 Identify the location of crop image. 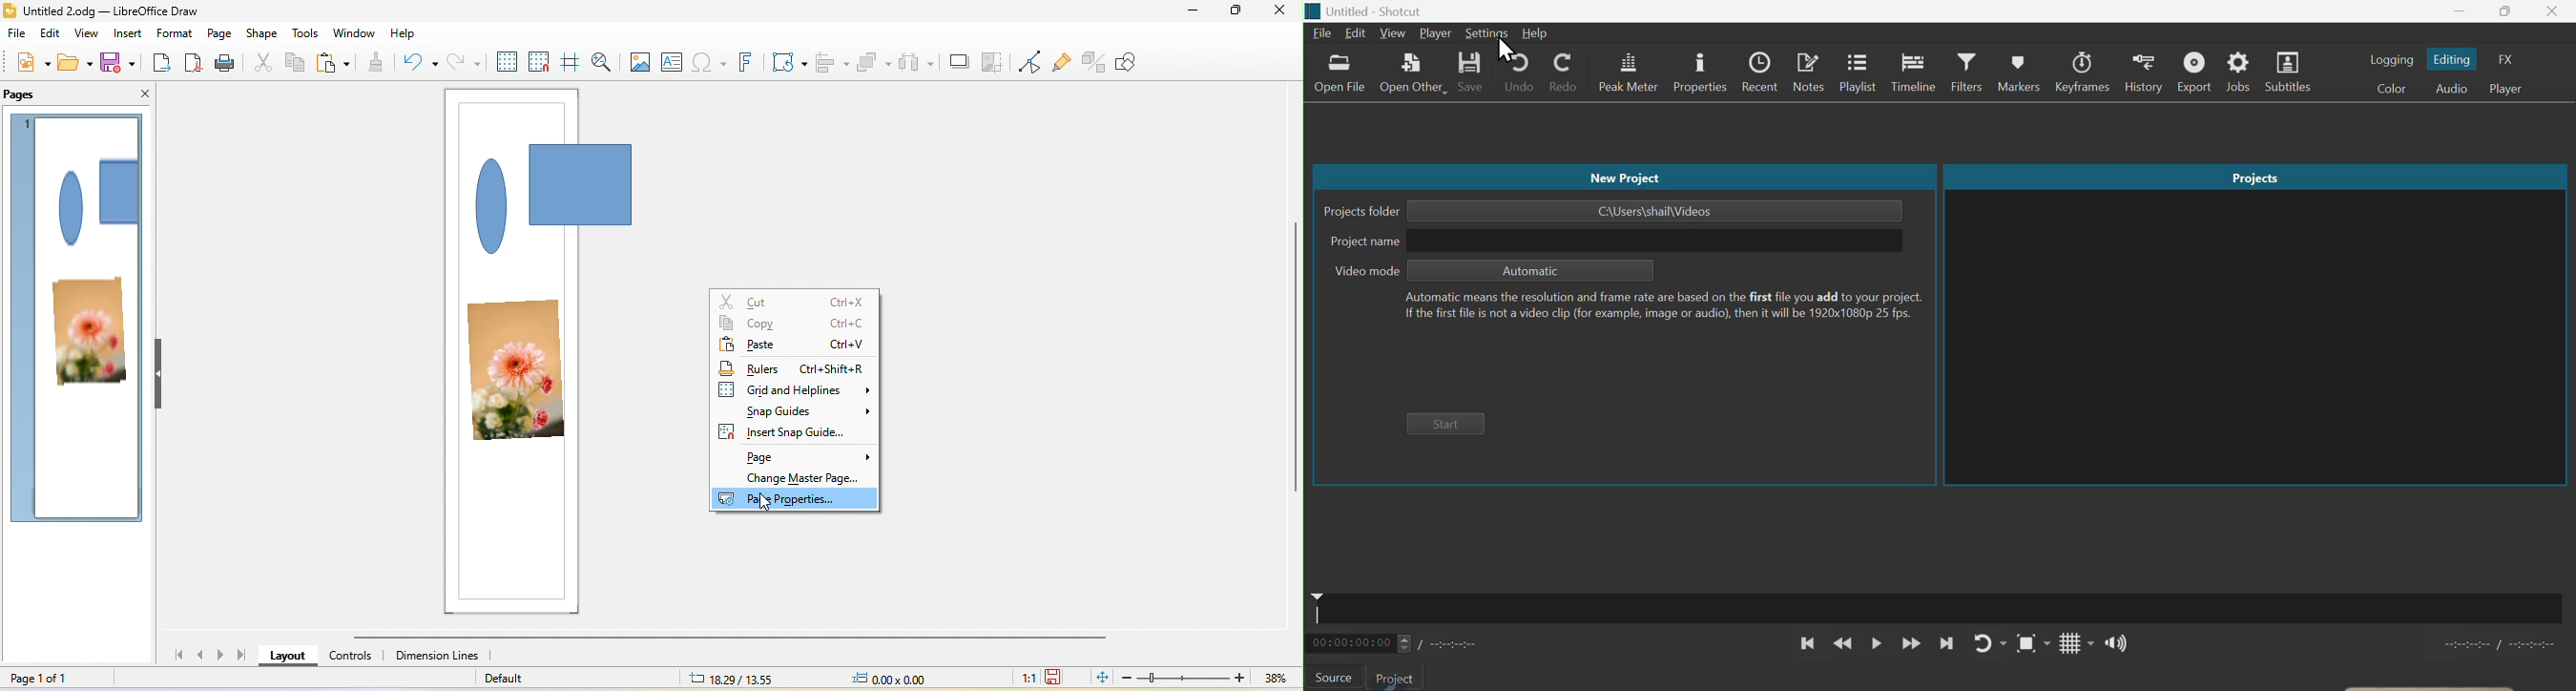
(994, 59).